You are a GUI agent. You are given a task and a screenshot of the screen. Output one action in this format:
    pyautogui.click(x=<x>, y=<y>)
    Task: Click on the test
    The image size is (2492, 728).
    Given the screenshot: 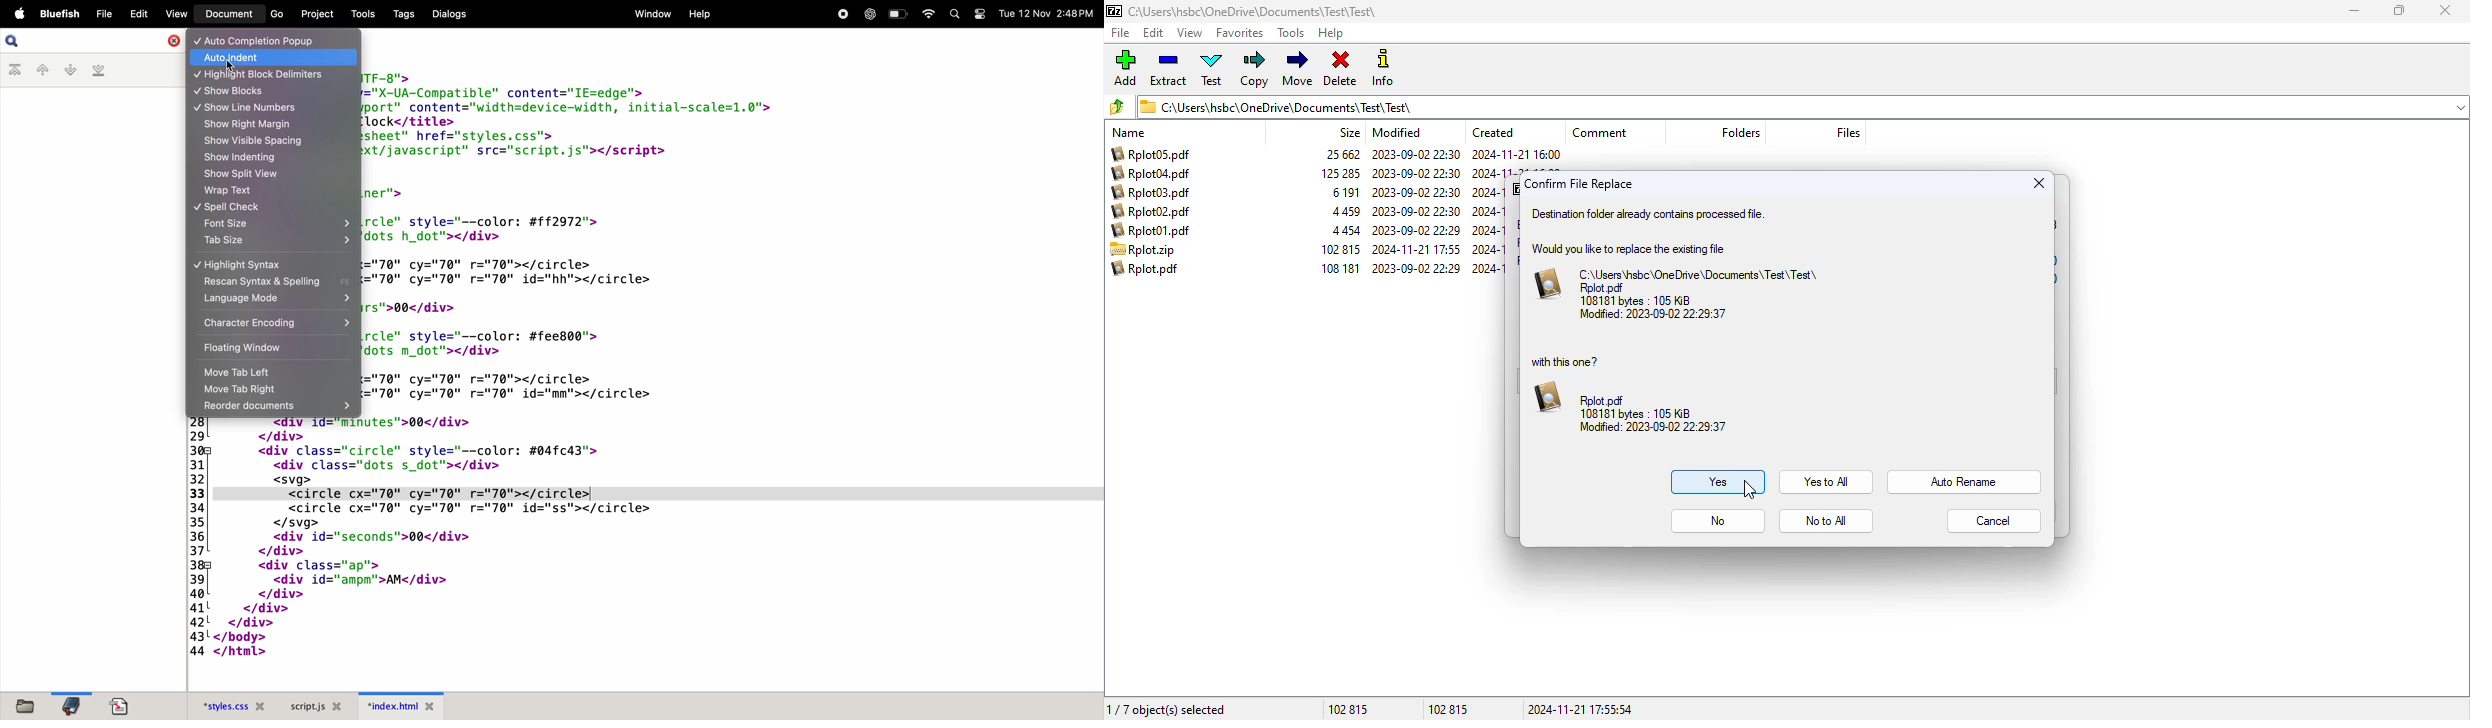 What is the action you would take?
    pyautogui.click(x=1212, y=68)
    